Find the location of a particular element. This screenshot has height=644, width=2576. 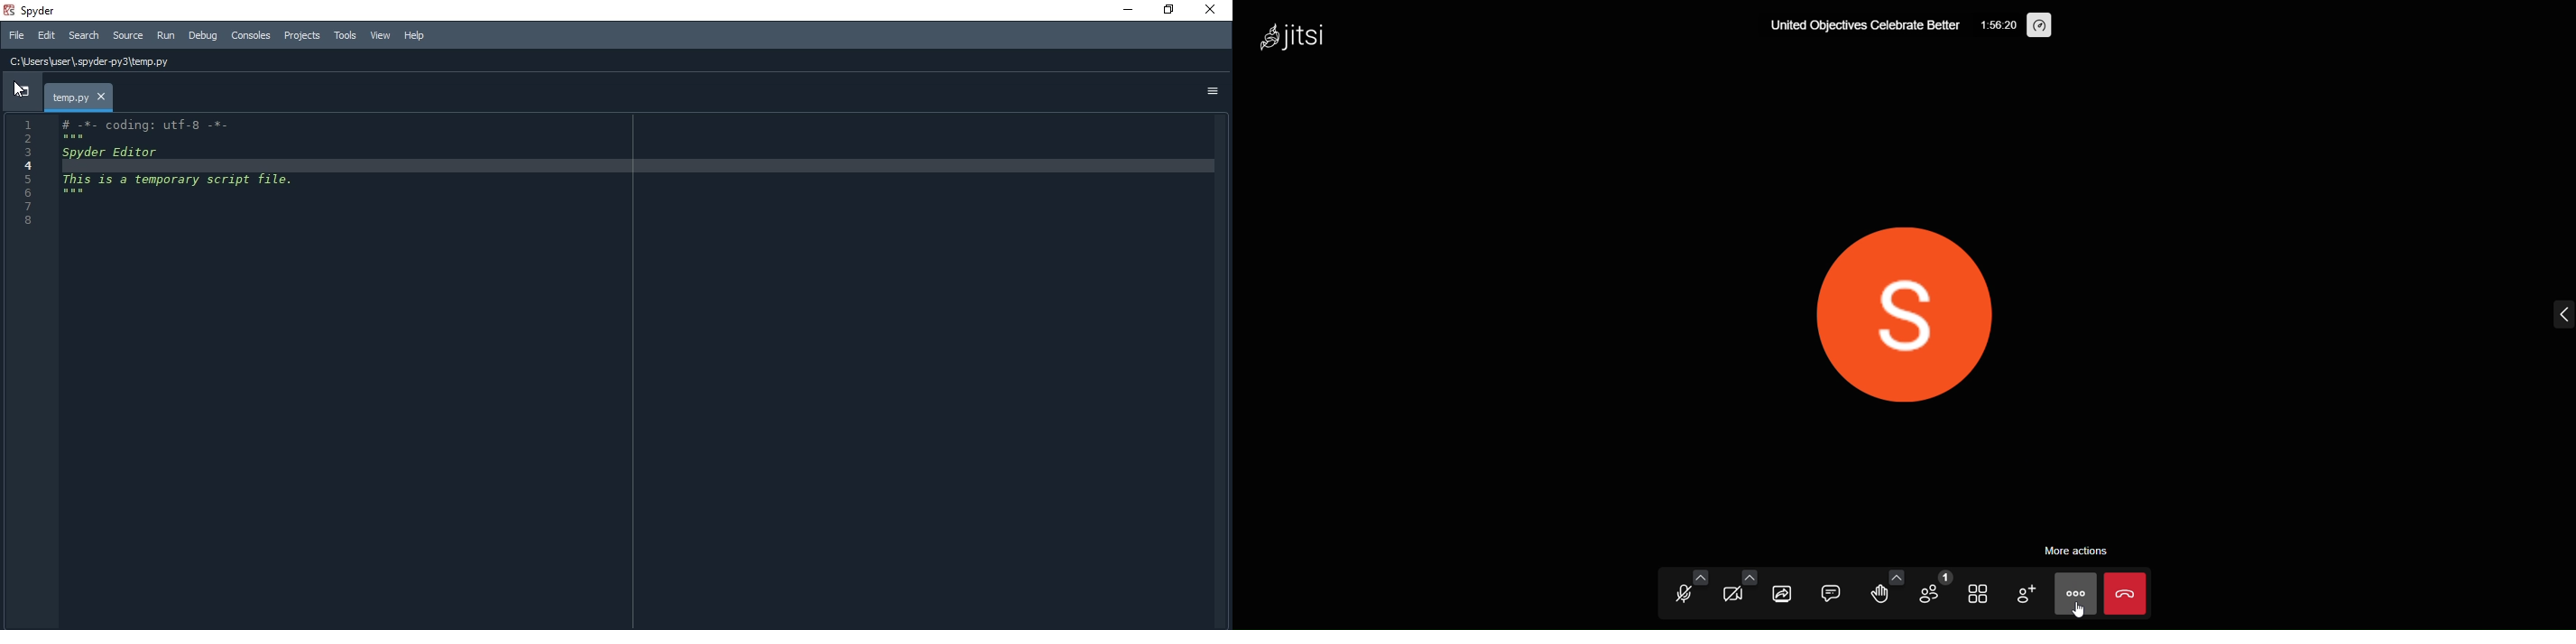

Debug is located at coordinates (203, 36).